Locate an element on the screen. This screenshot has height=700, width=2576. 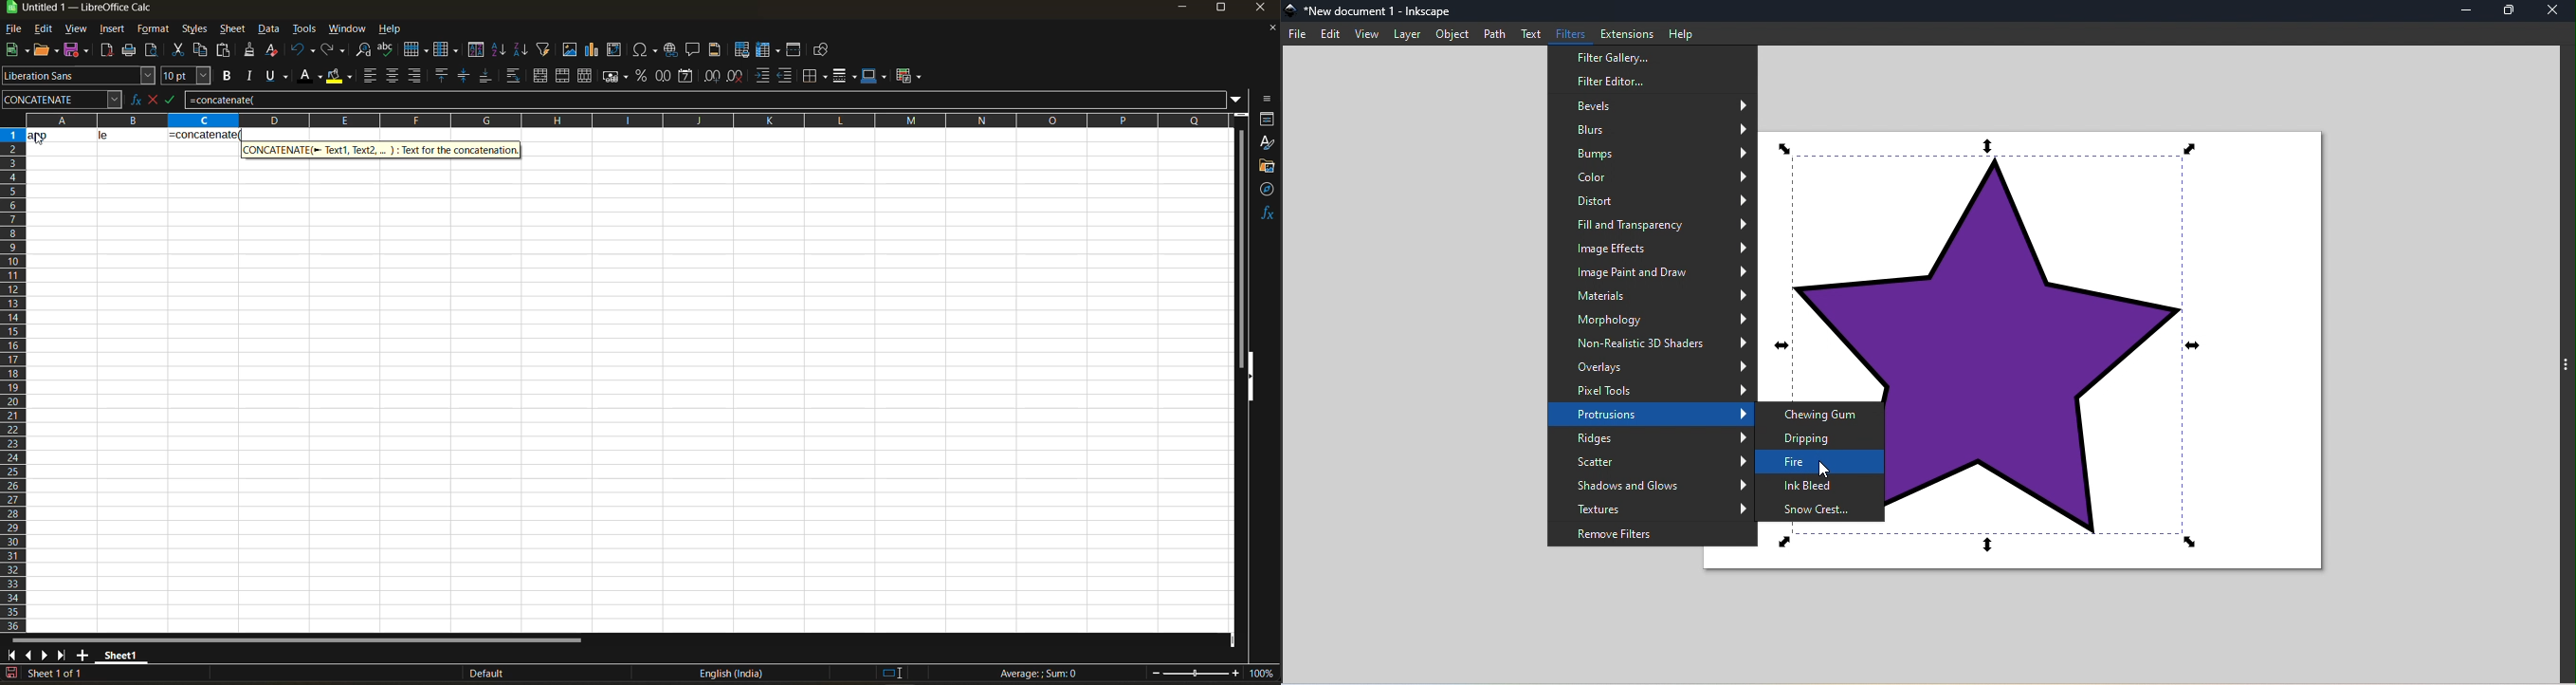
format is located at coordinates (154, 31).